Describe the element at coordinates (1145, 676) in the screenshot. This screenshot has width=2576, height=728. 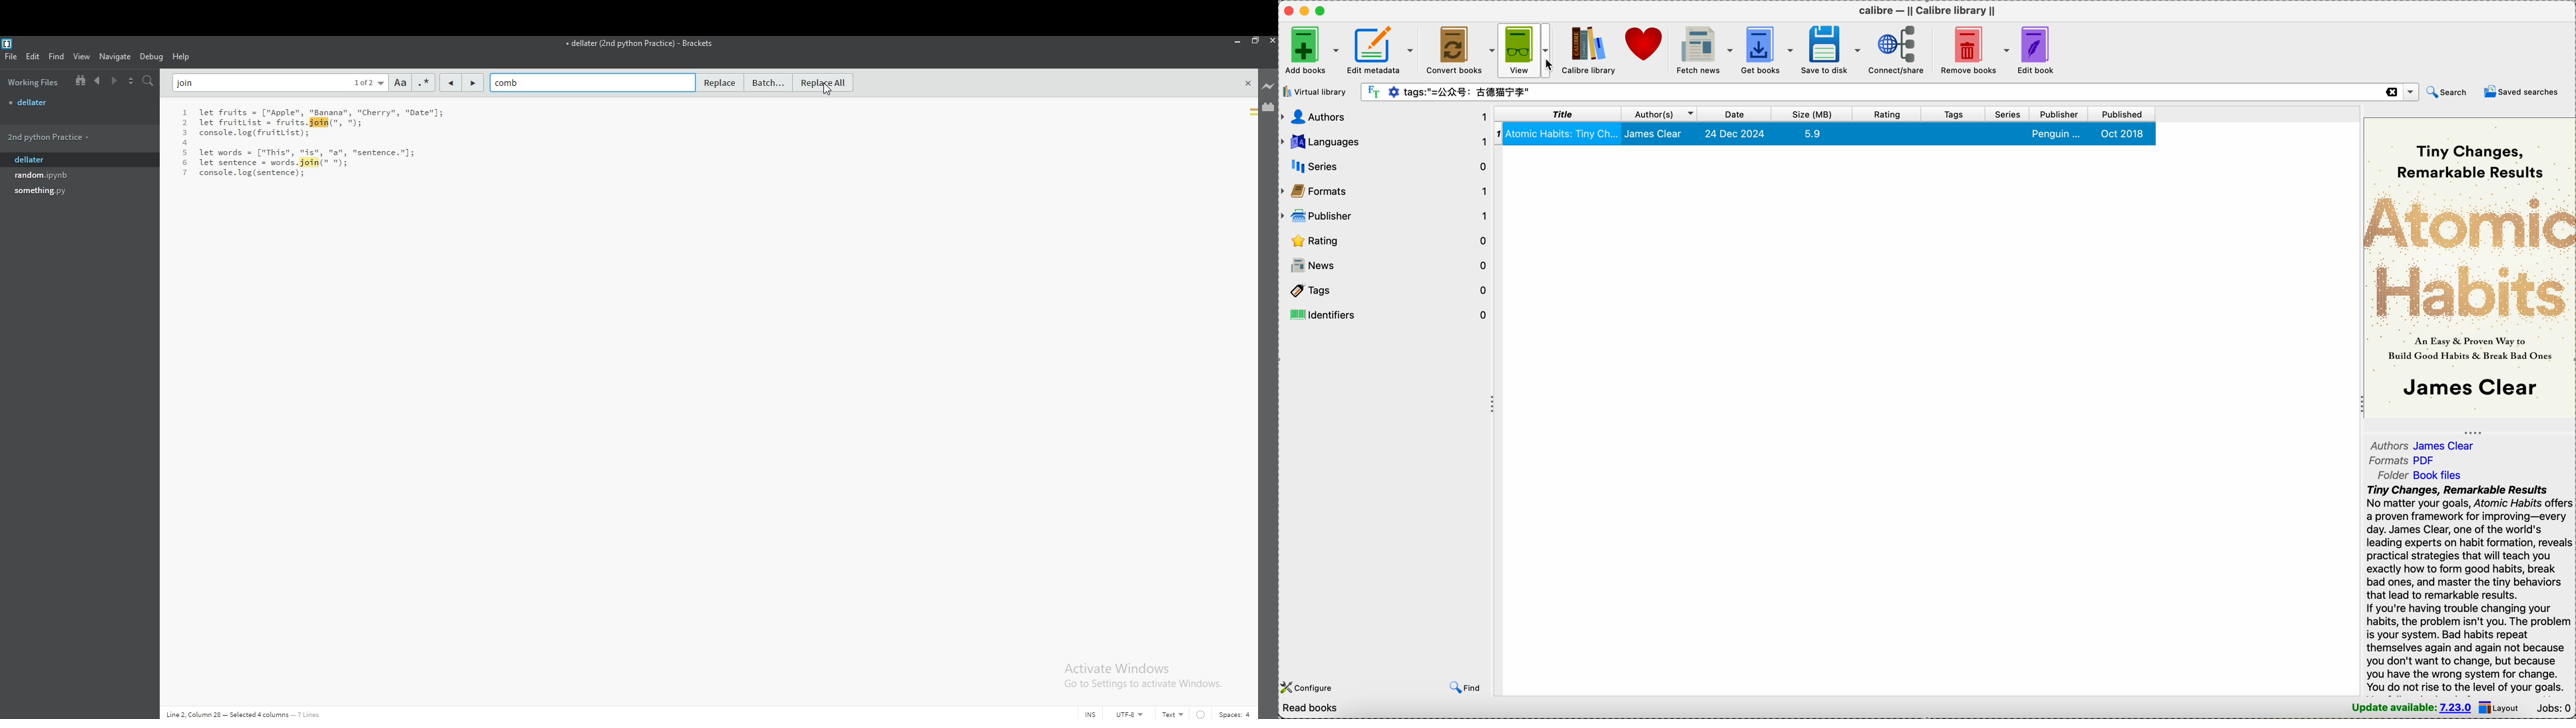
I see `Activate Windows
Go to Settings to activate Windows.` at that location.